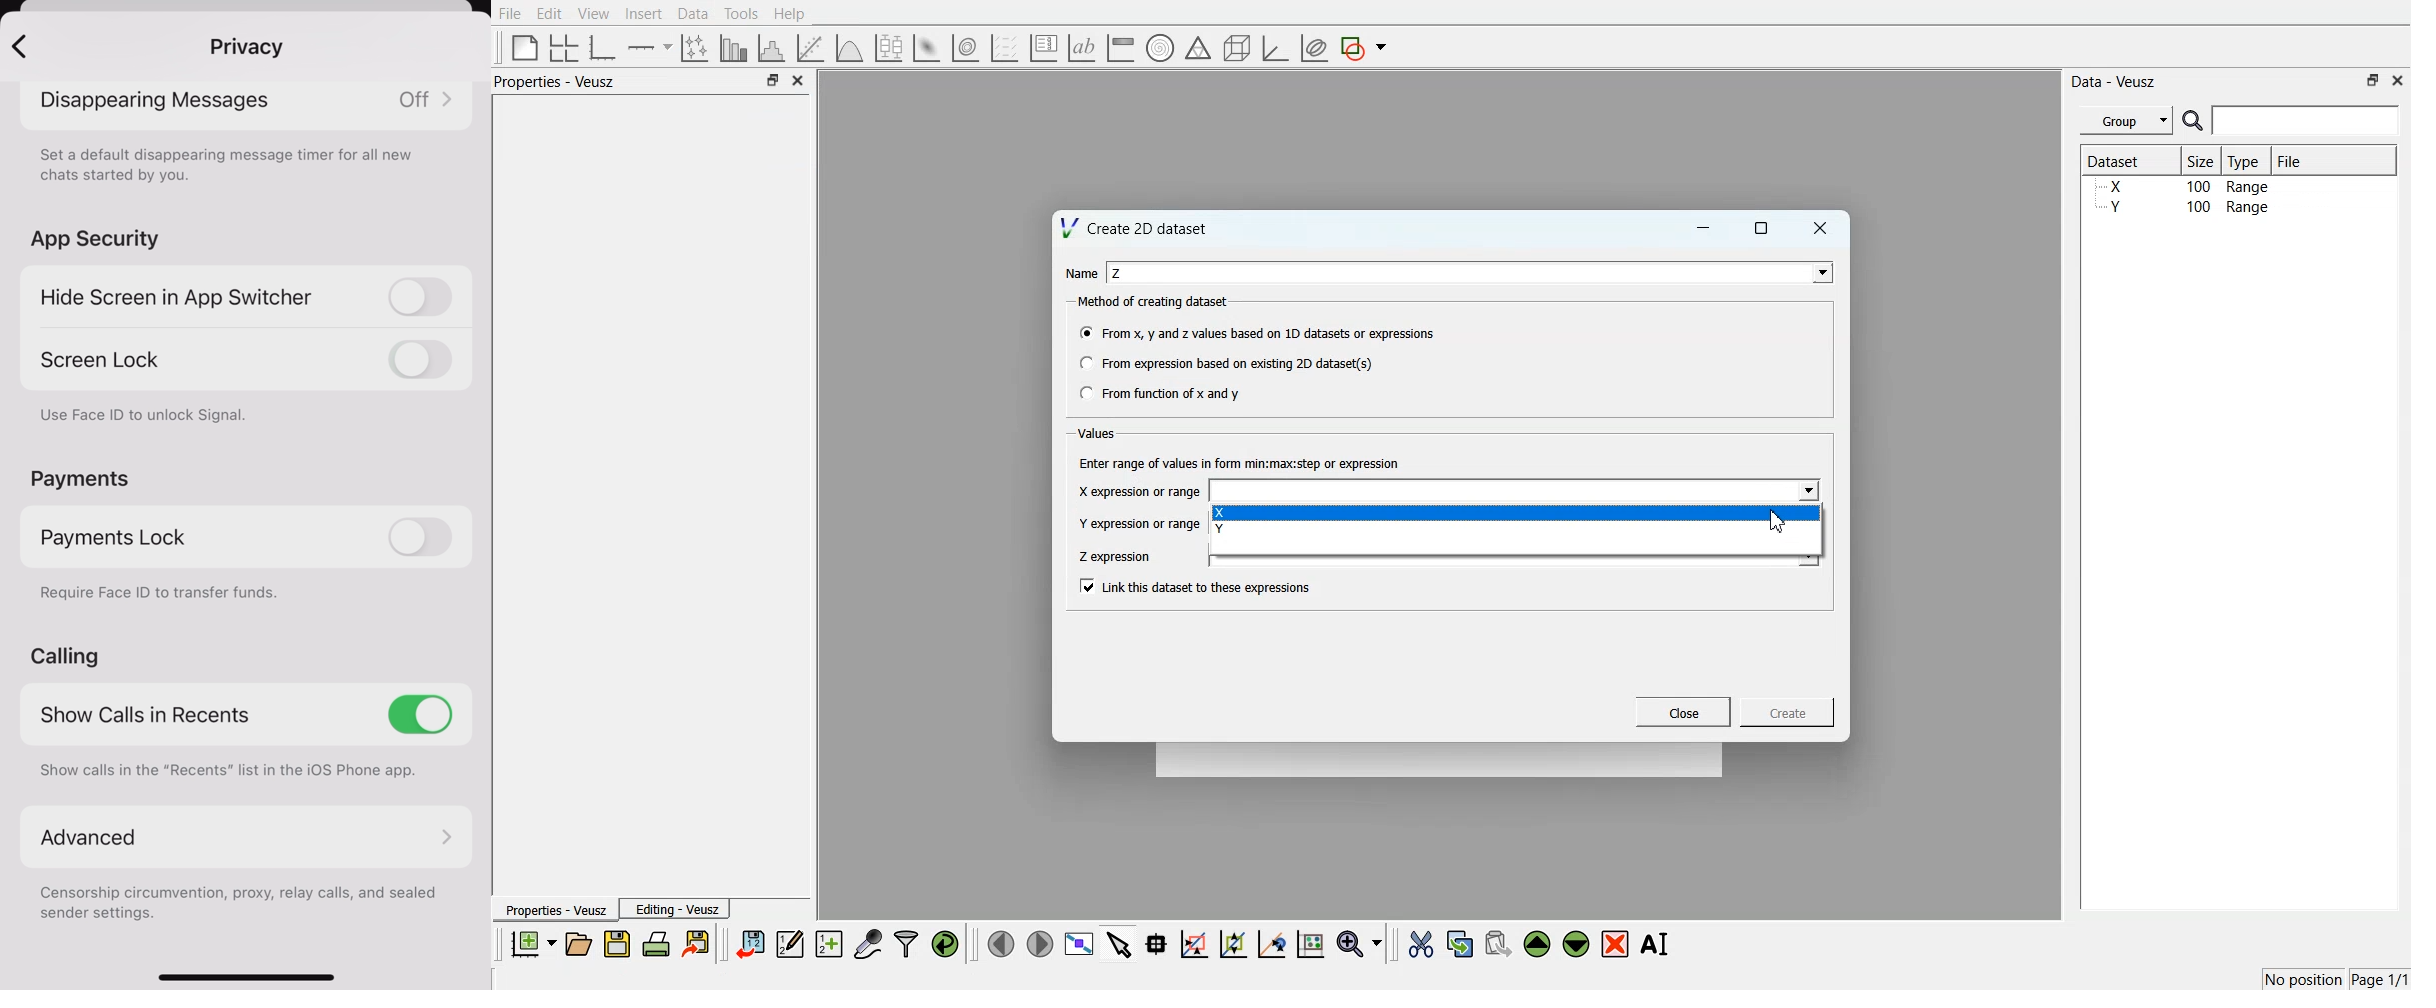  I want to click on Data, so click(695, 14).